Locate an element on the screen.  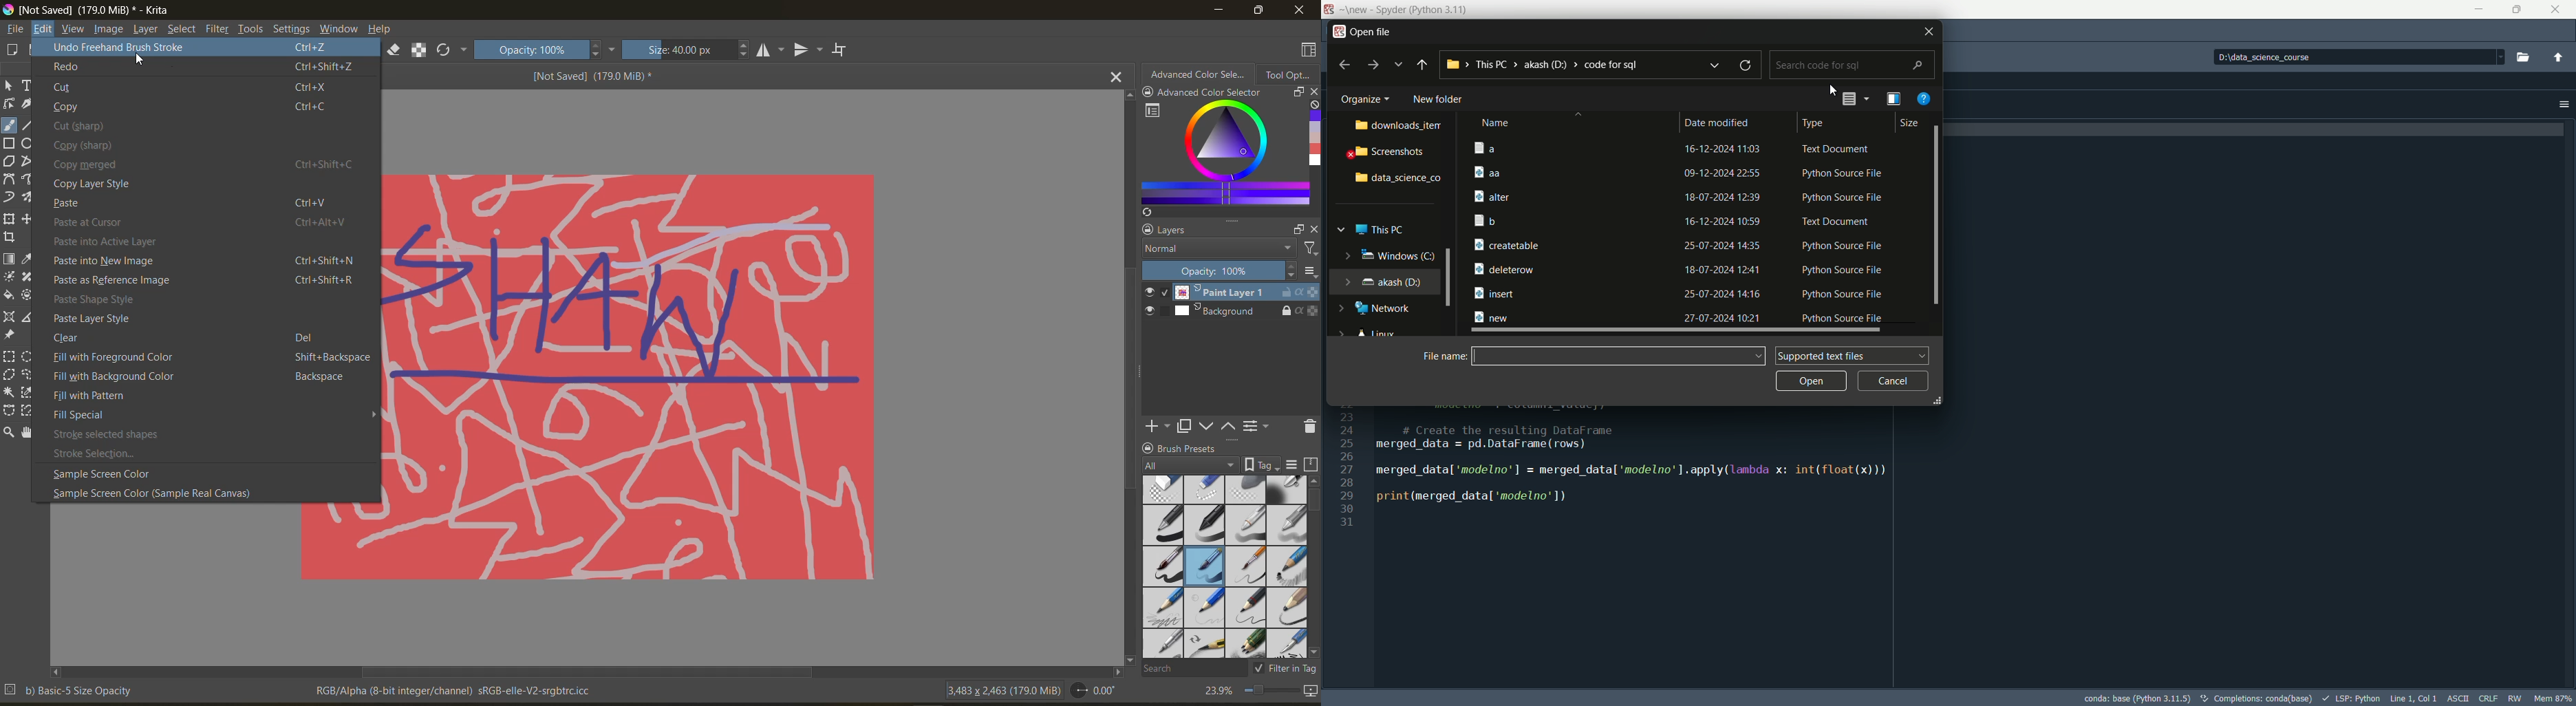
fill with pattern is located at coordinates (91, 395).